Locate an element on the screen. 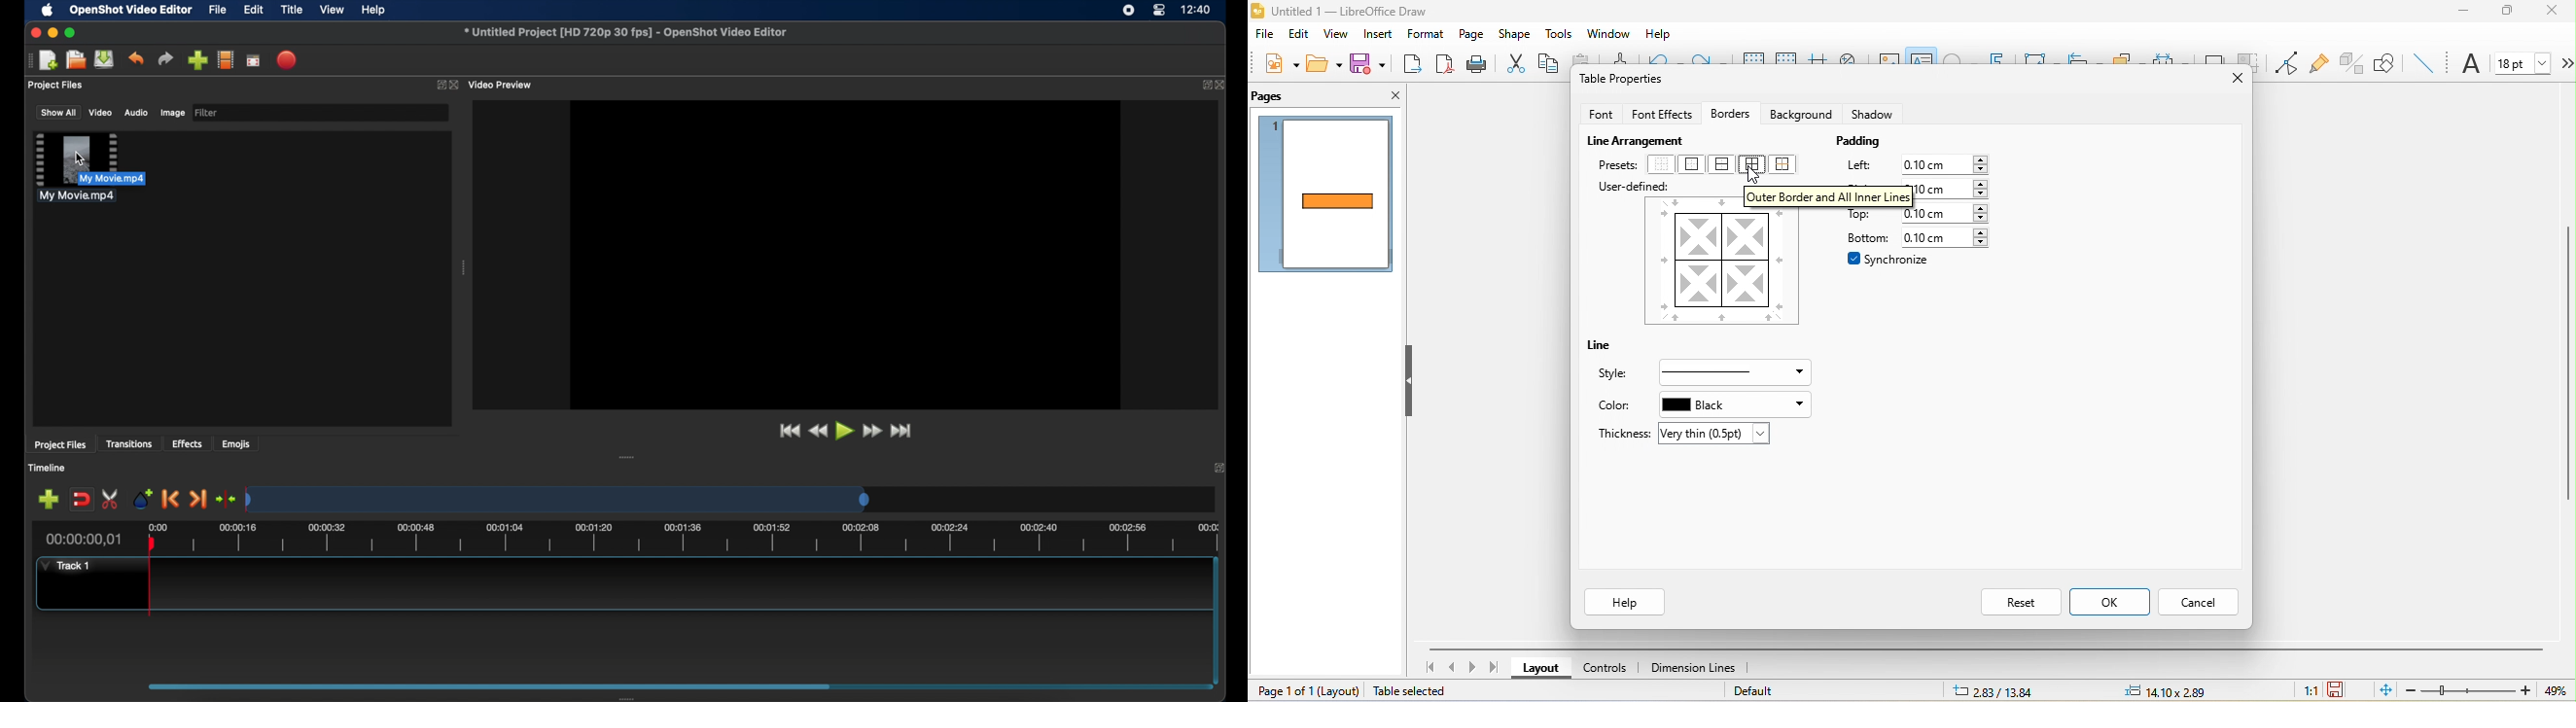  export is located at coordinates (1412, 65).